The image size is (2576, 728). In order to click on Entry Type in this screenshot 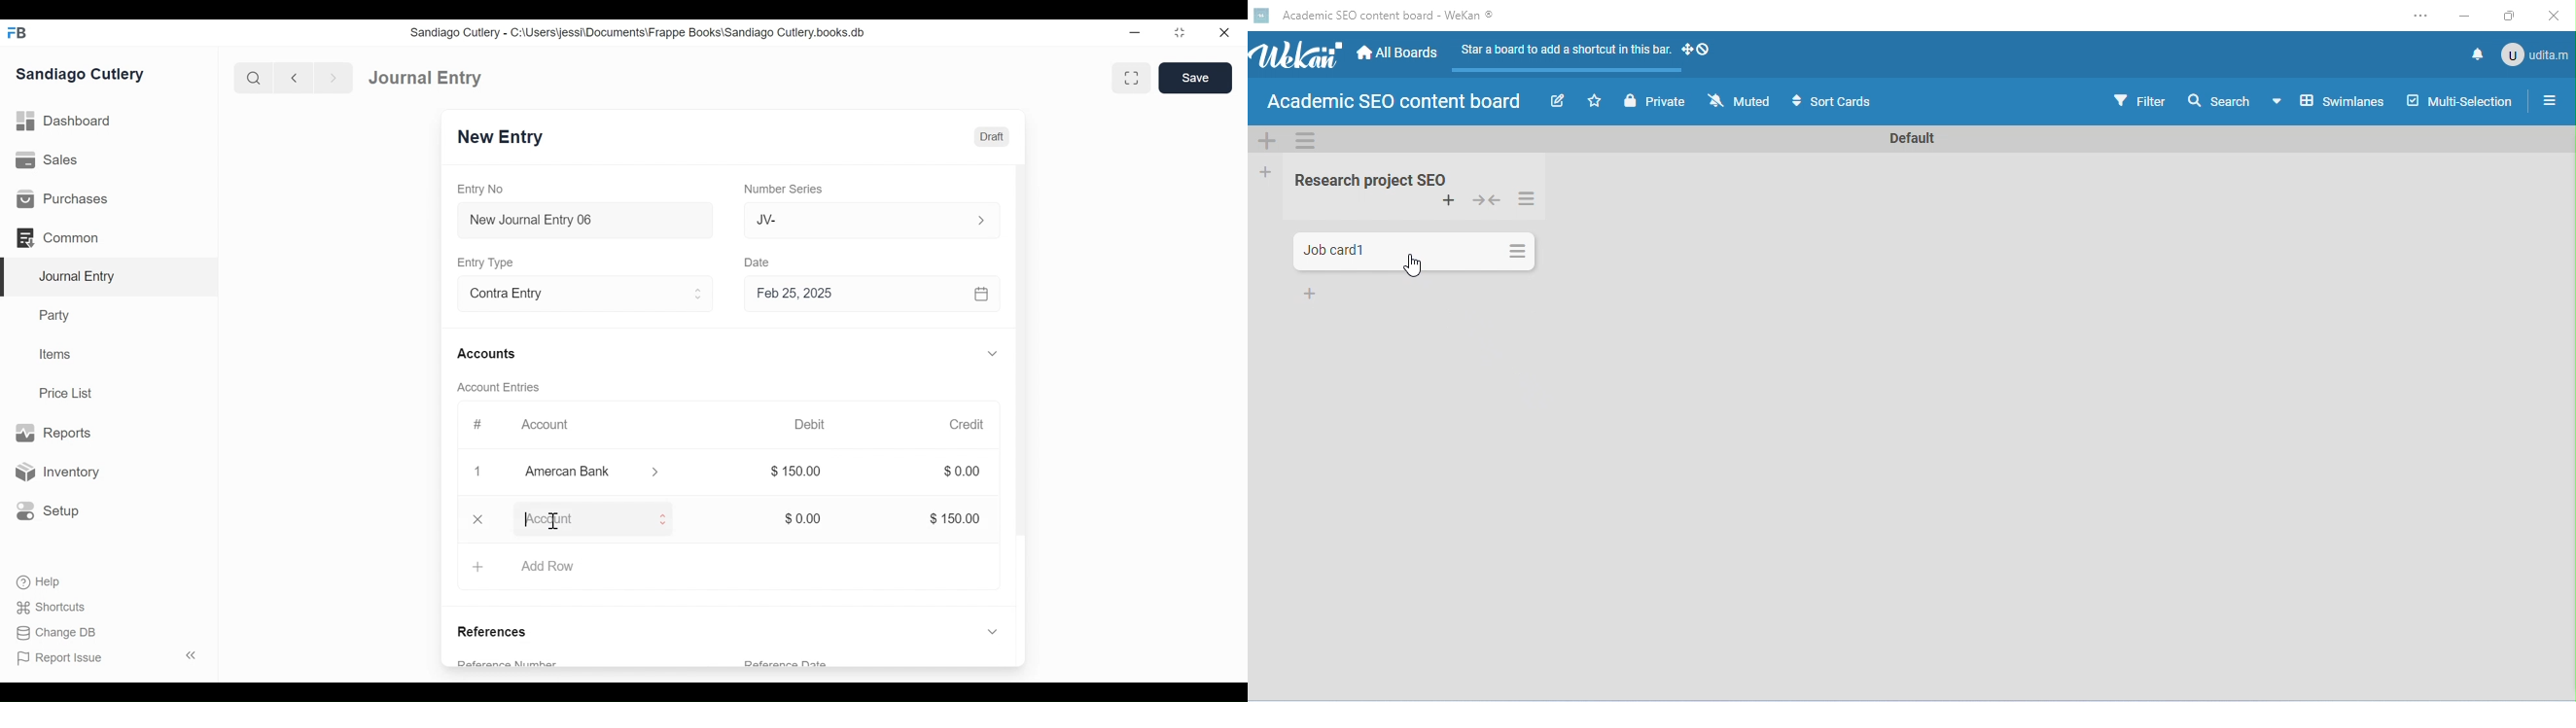, I will do `click(488, 263)`.